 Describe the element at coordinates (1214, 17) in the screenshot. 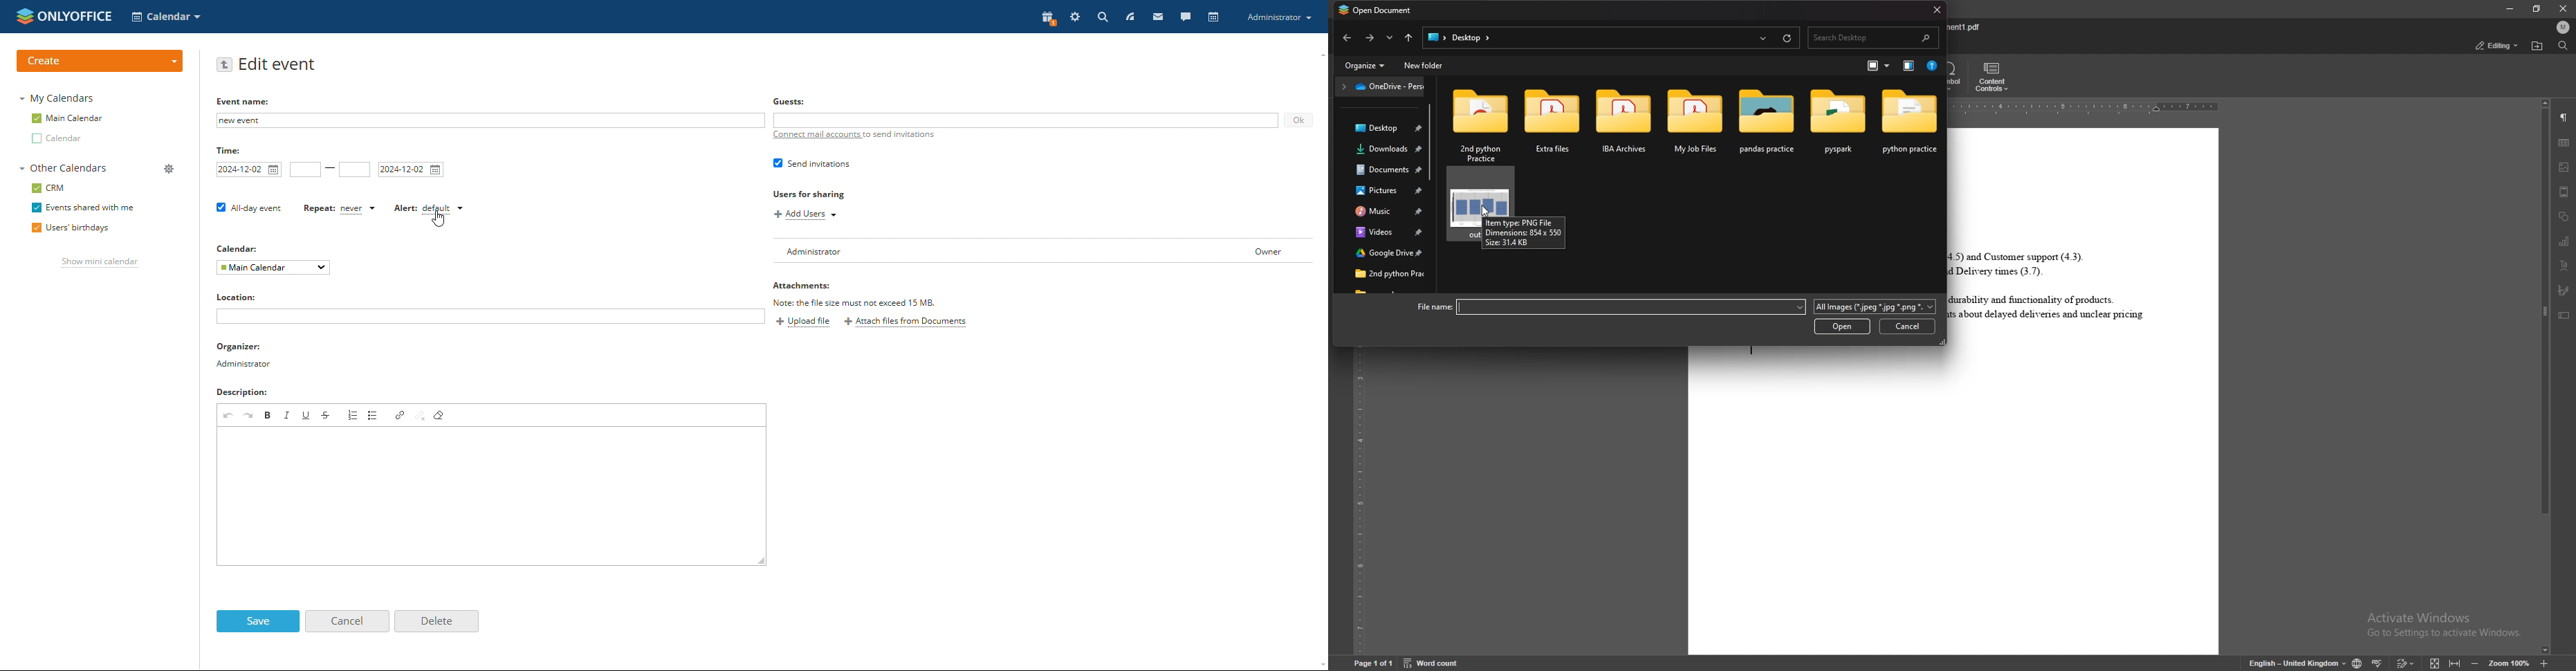

I see `calendar` at that location.